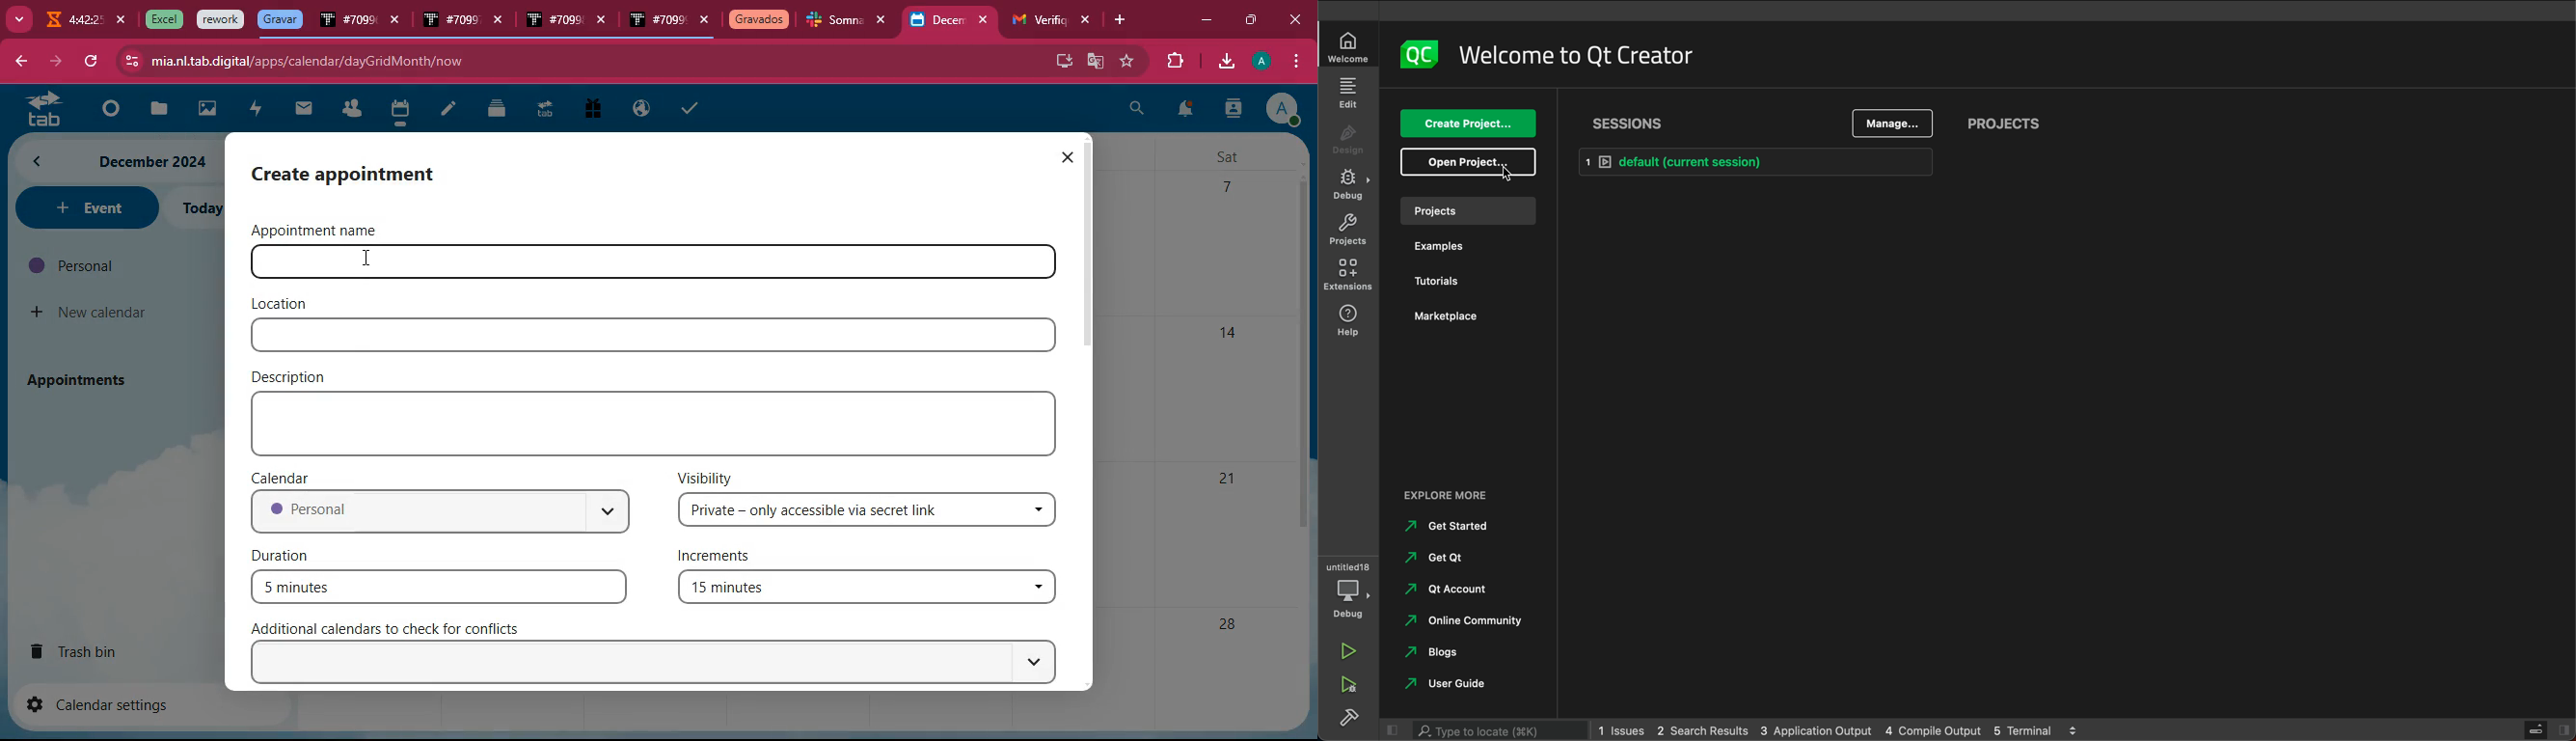 This screenshot has width=2576, height=756. Describe the element at coordinates (1225, 63) in the screenshot. I see `download` at that location.